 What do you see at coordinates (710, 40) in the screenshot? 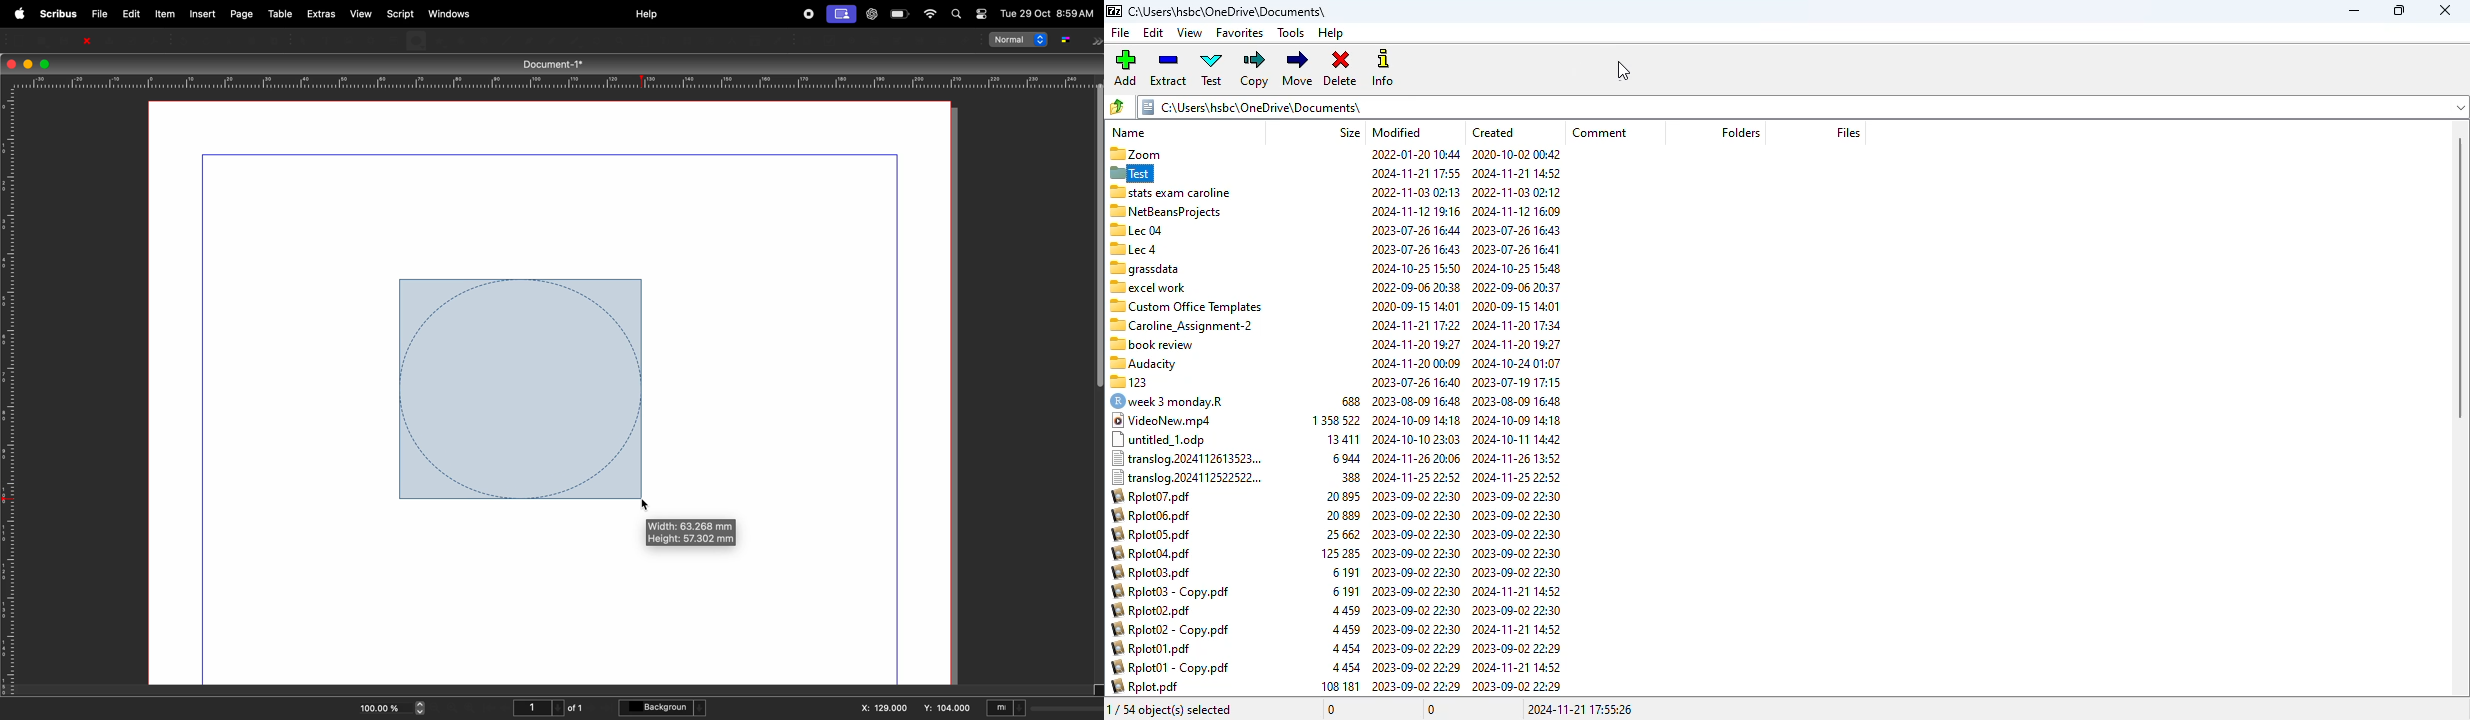
I see `Unlink text frames` at bounding box center [710, 40].